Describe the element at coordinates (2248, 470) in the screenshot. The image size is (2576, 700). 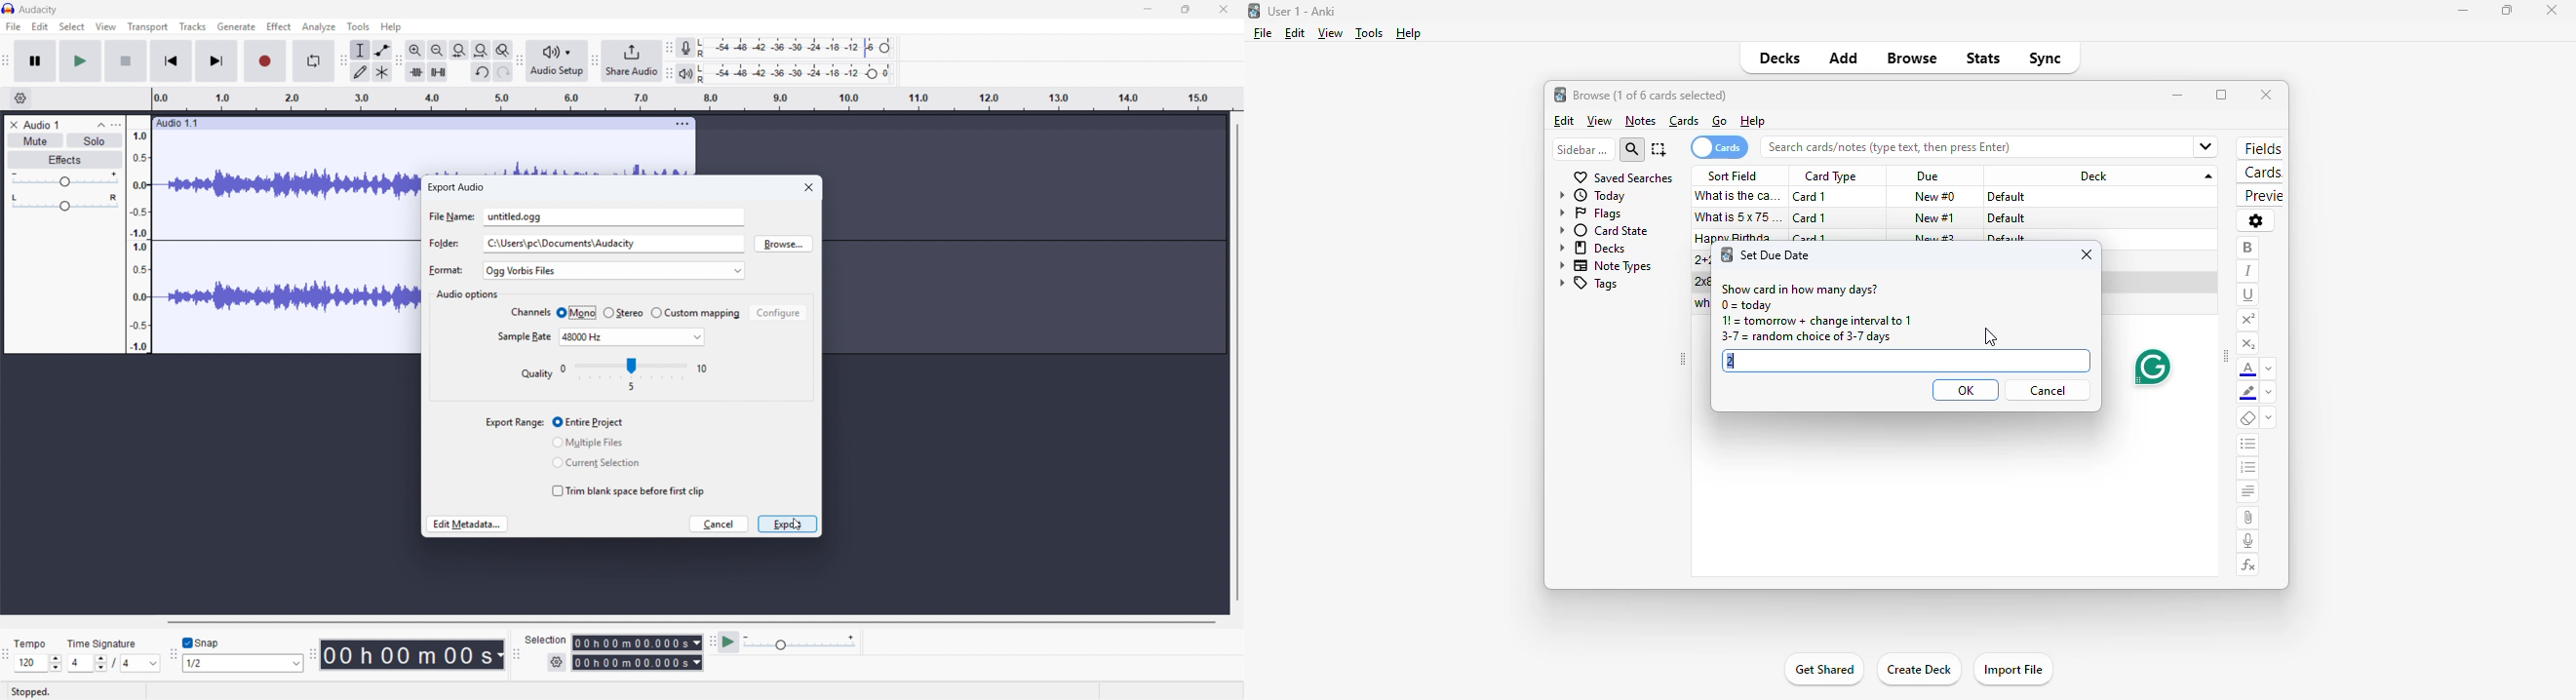
I see `ordered list` at that location.